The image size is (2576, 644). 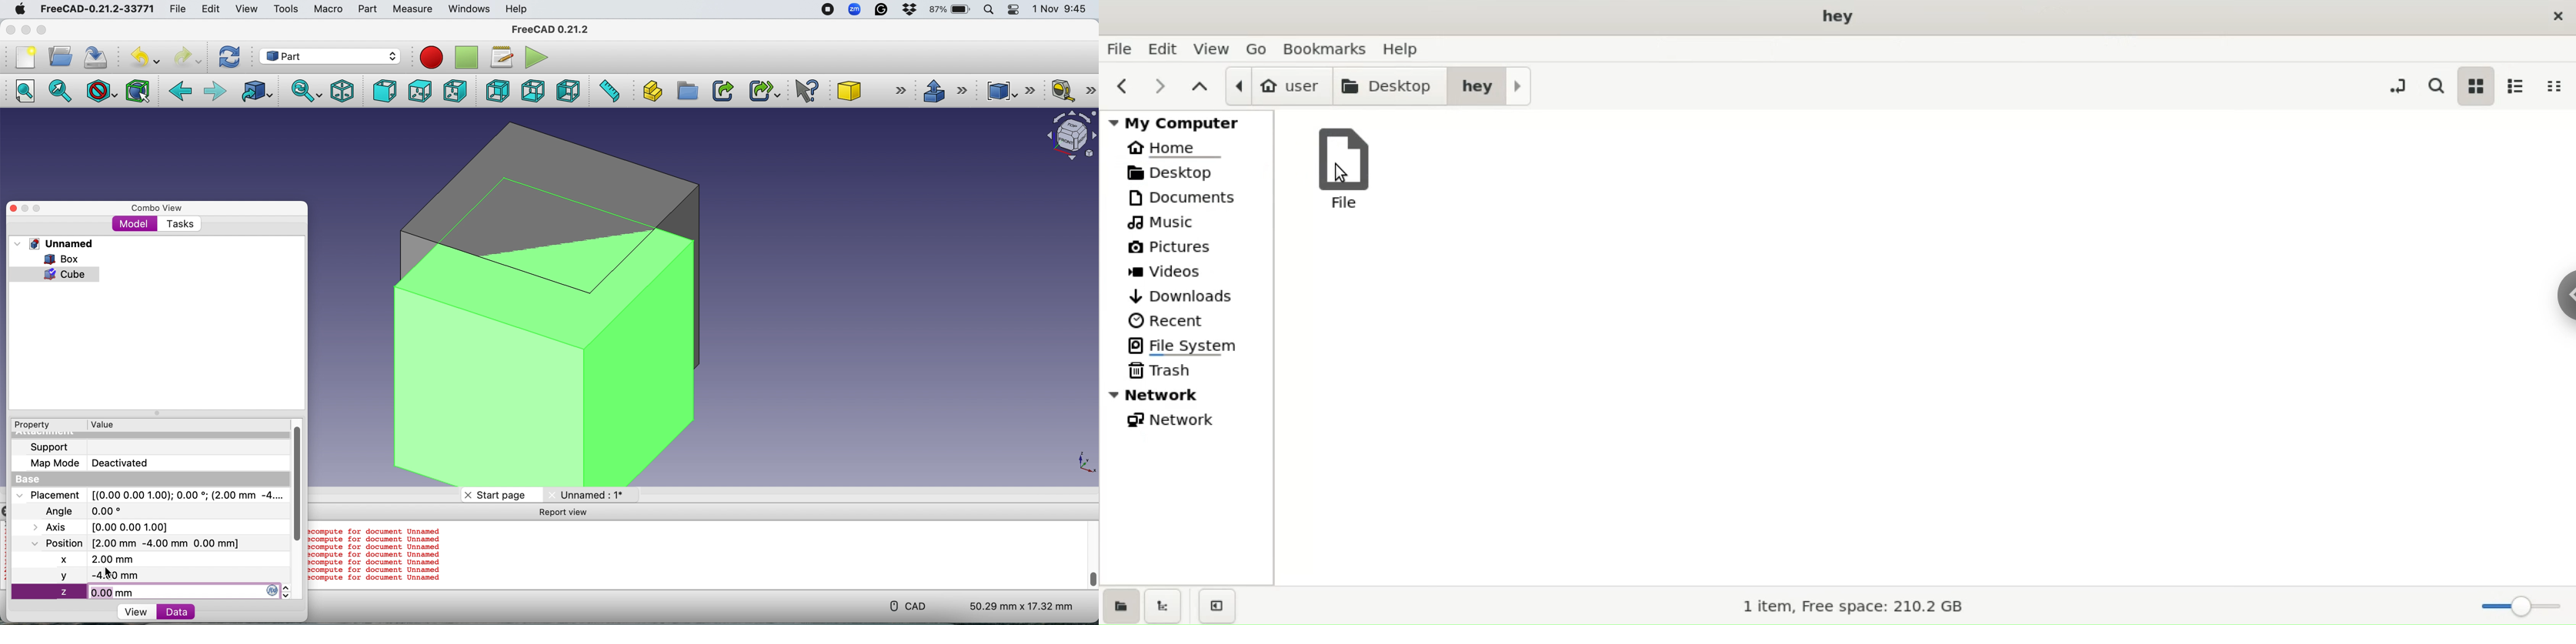 What do you see at coordinates (37, 479) in the screenshot?
I see `Base` at bounding box center [37, 479].